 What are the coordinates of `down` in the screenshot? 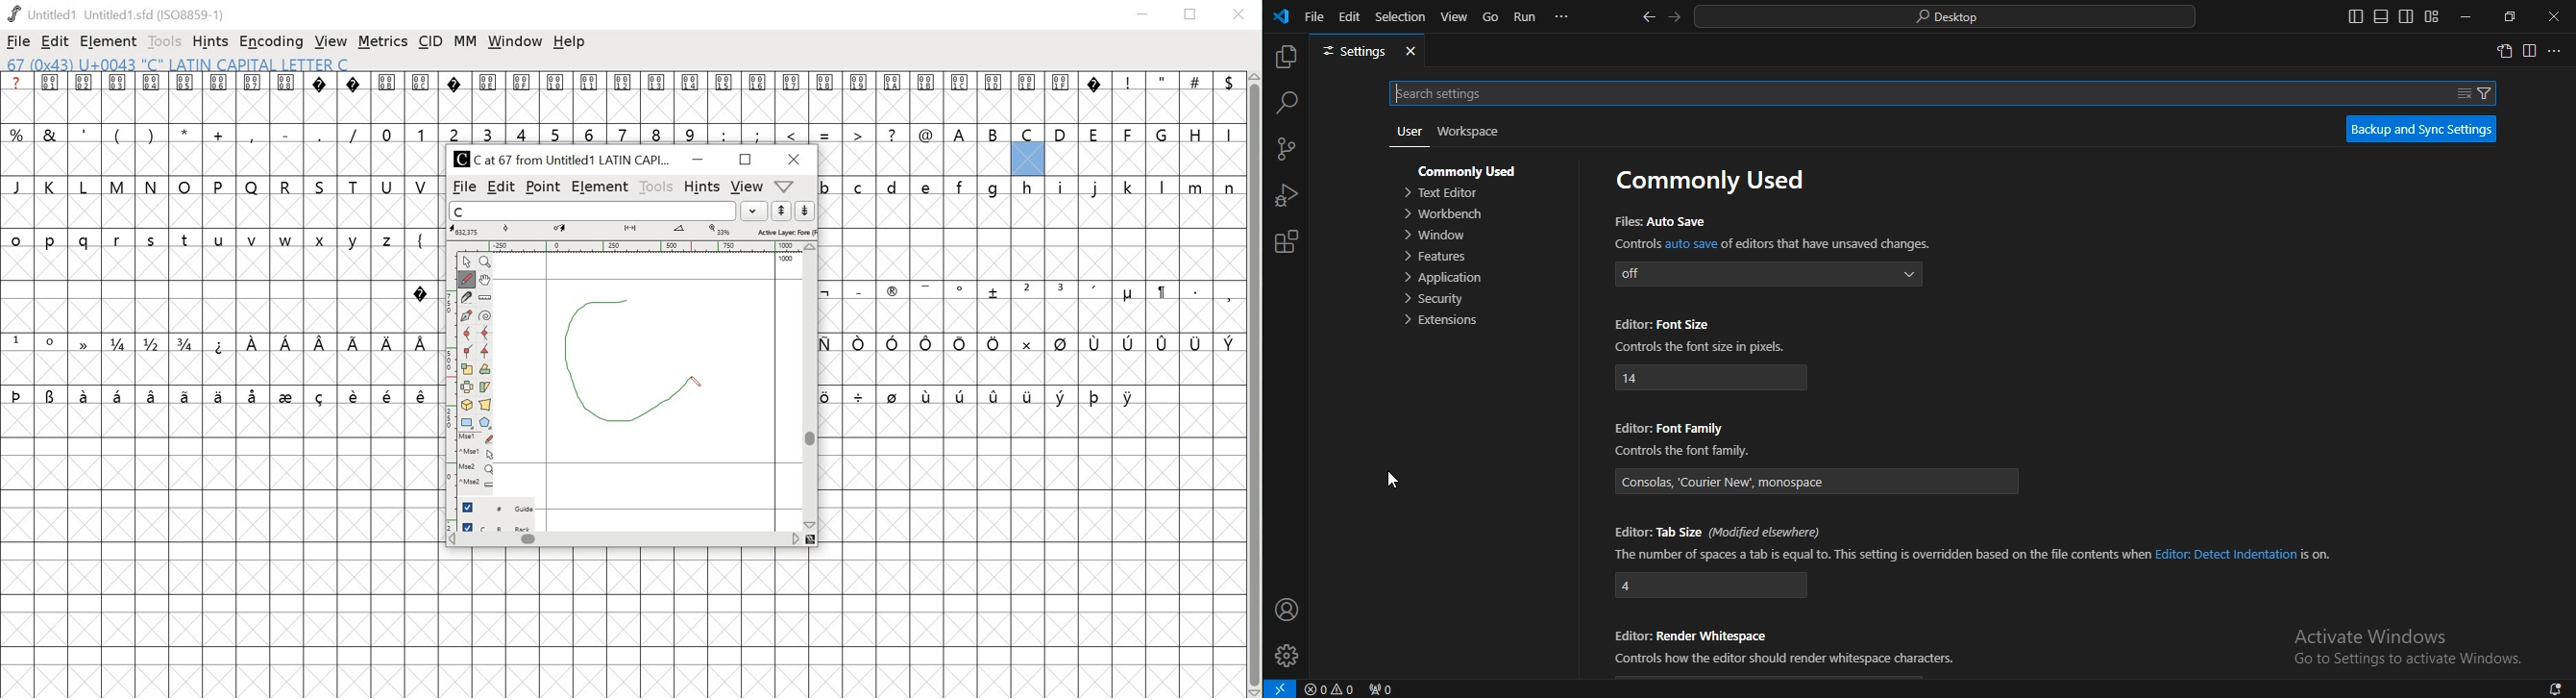 It's located at (807, 211).